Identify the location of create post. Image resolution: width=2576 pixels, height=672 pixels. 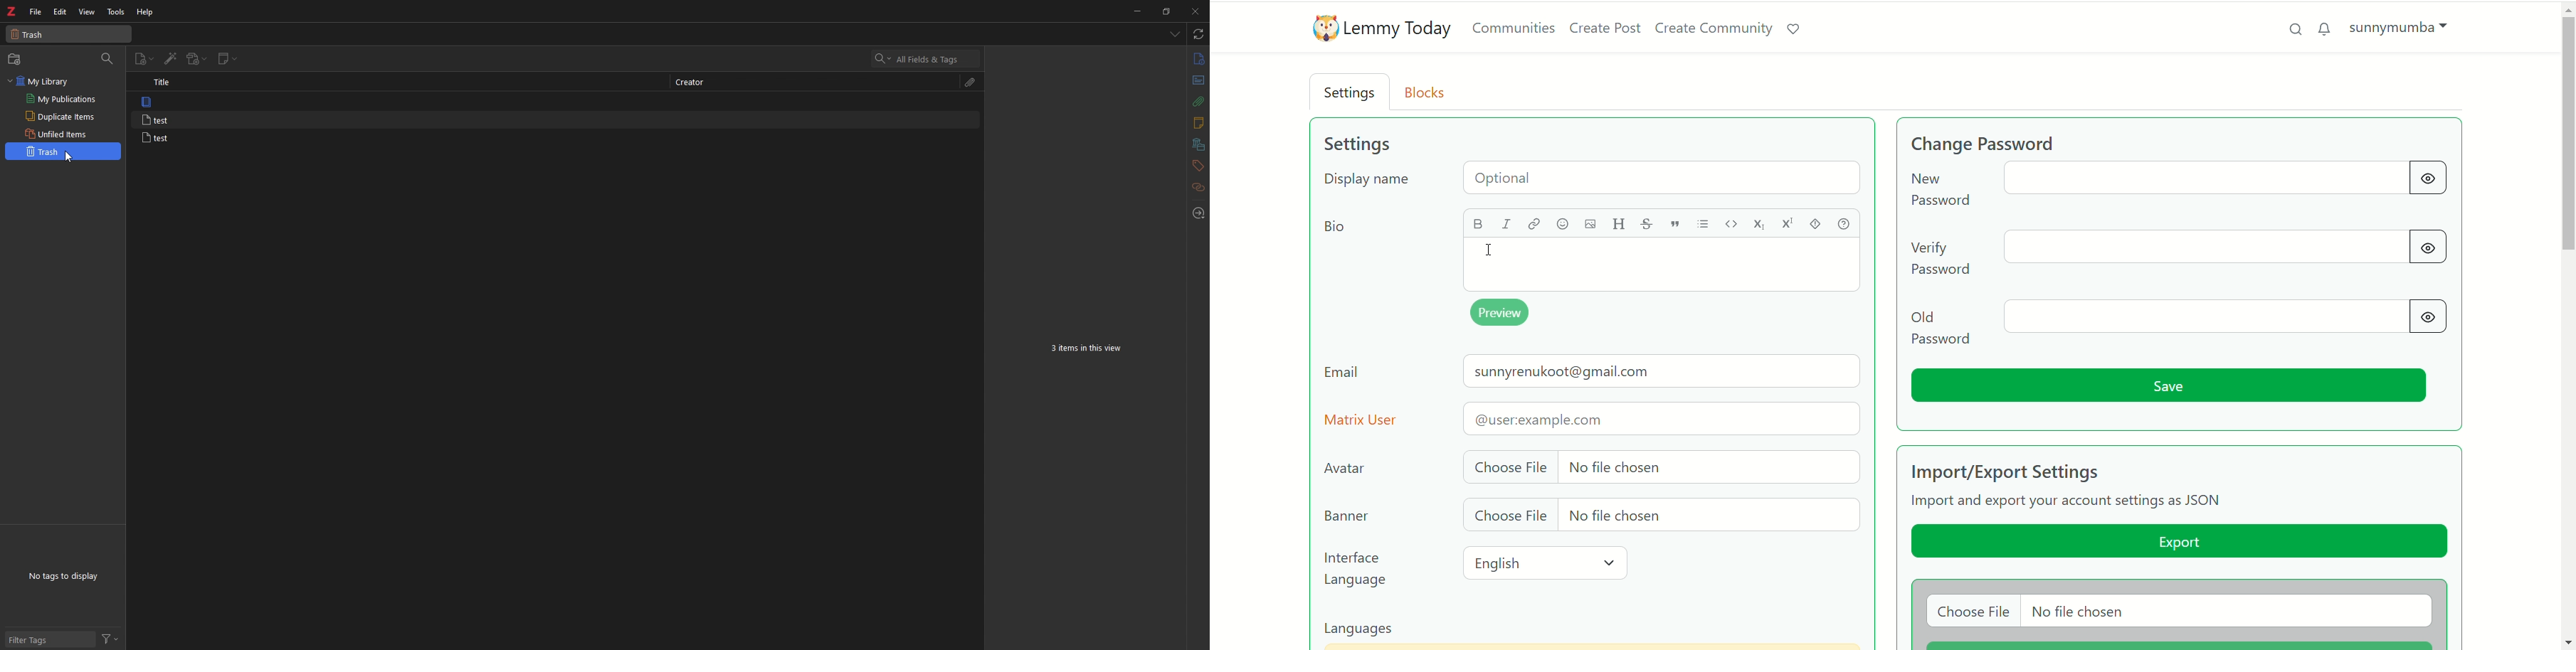
(1605, 30).